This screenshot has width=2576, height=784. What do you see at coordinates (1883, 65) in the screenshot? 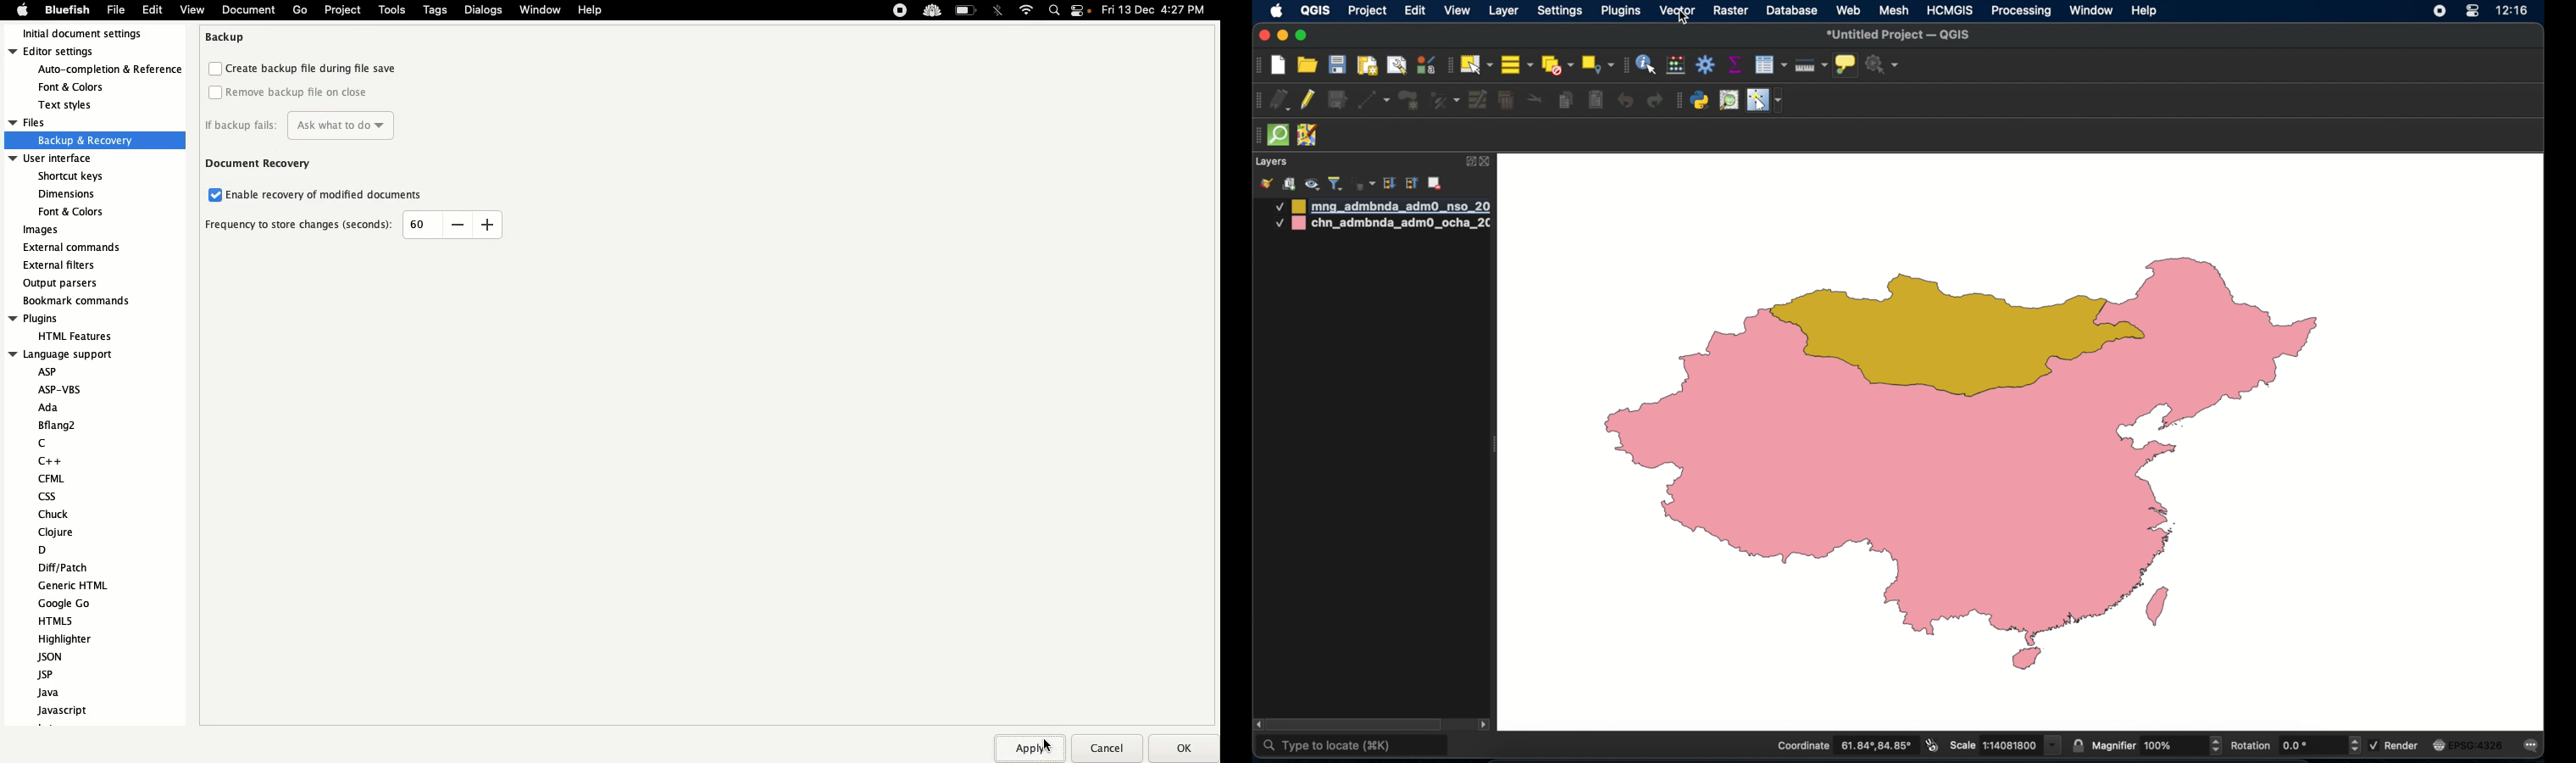
I see `no action selected` at bounding box center [1883, 65].